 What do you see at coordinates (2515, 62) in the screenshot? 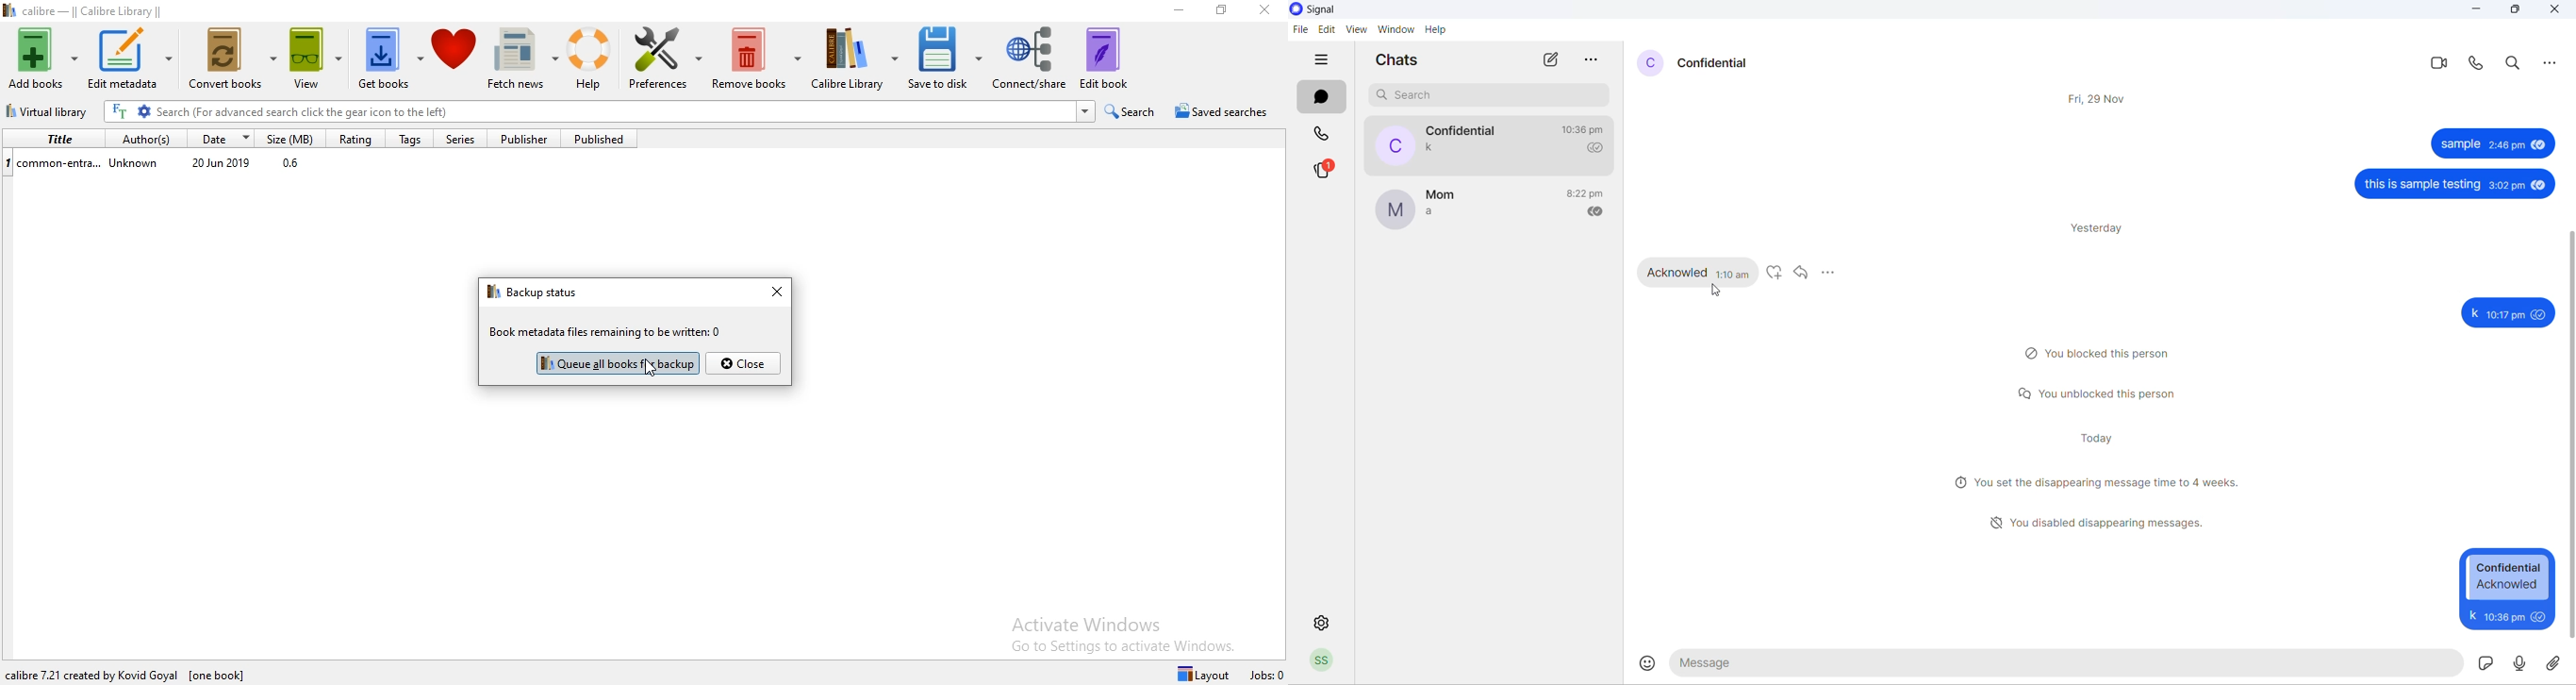
I see `search in messages` at bounding box center [2515, 62].